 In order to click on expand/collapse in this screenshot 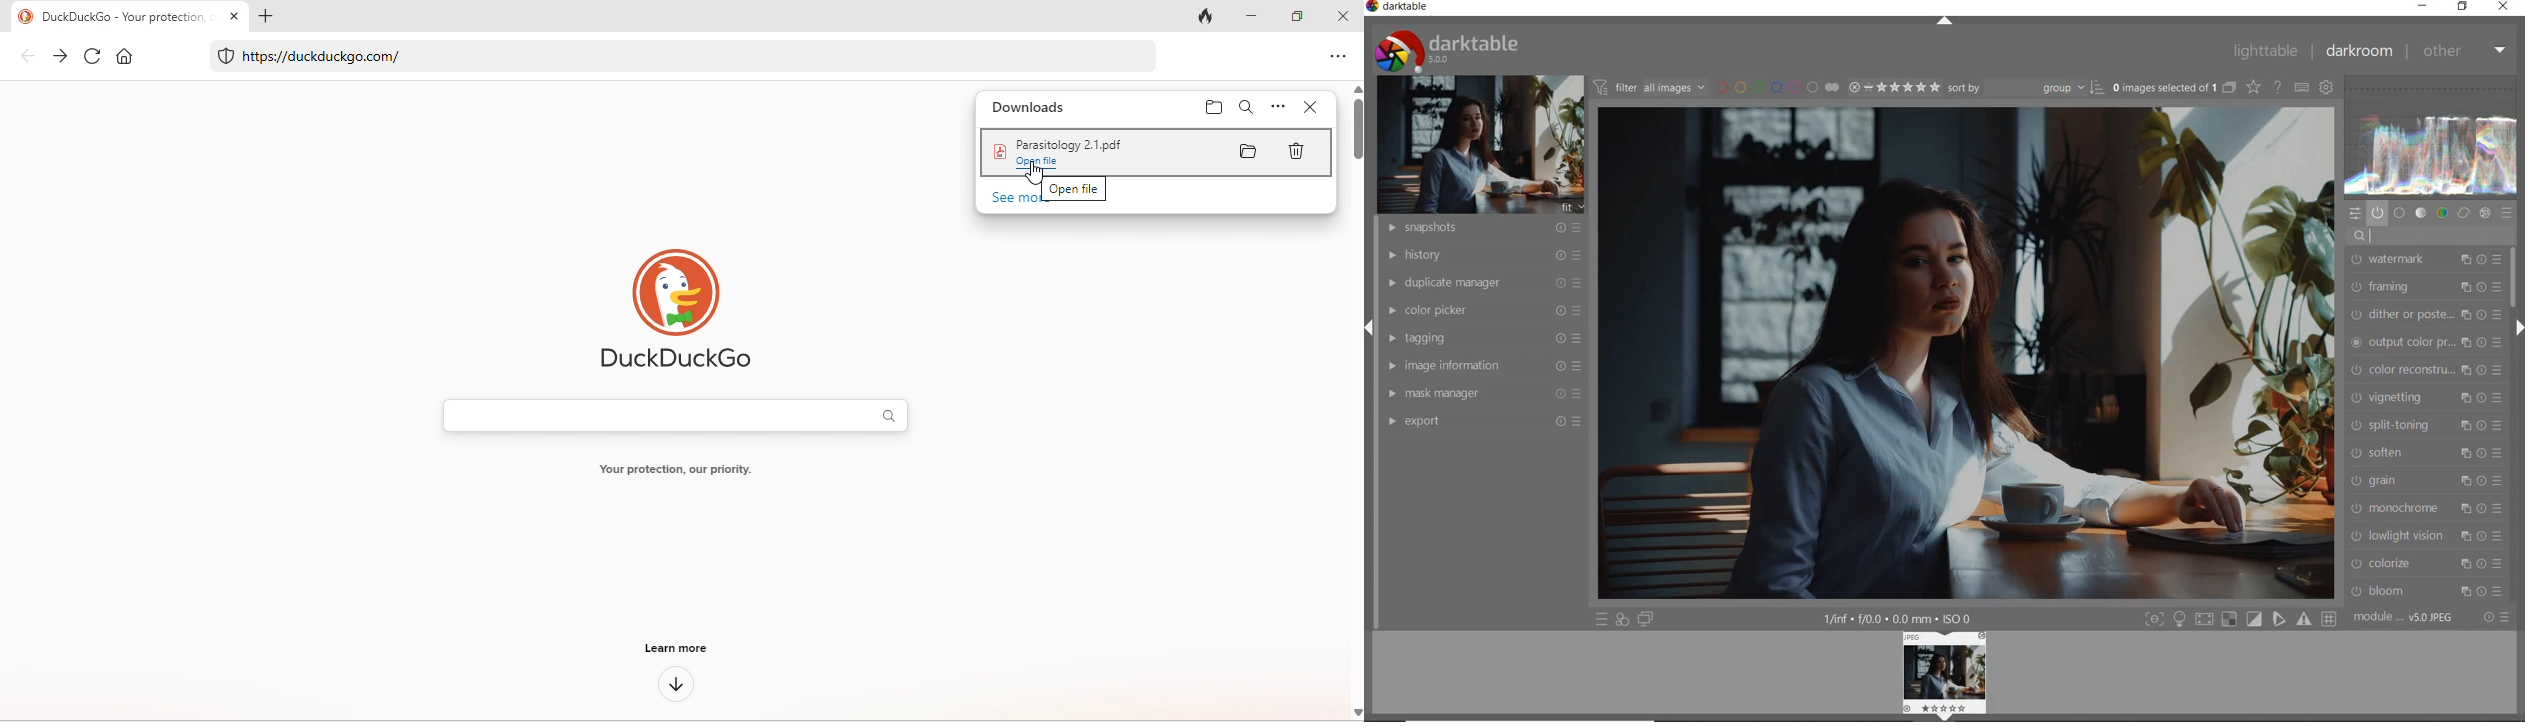, I will do `click(2519, 328)`.